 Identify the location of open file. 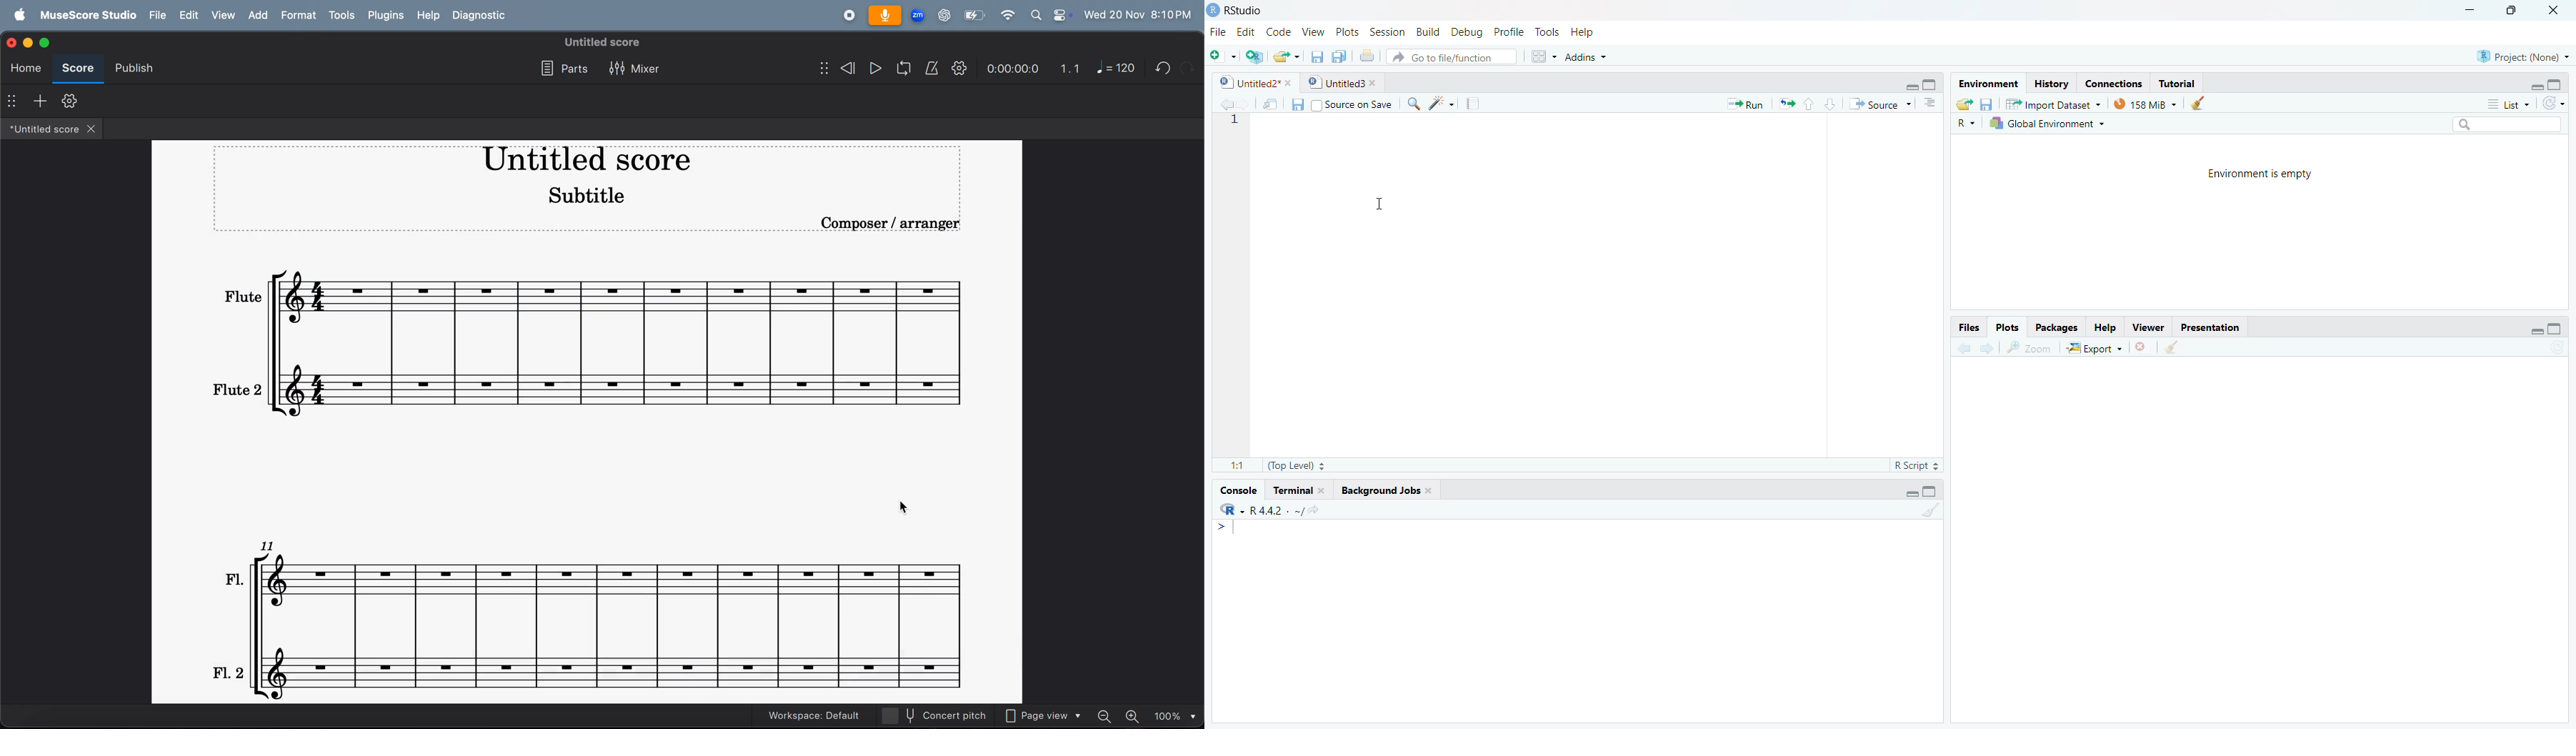
(1284, 55).